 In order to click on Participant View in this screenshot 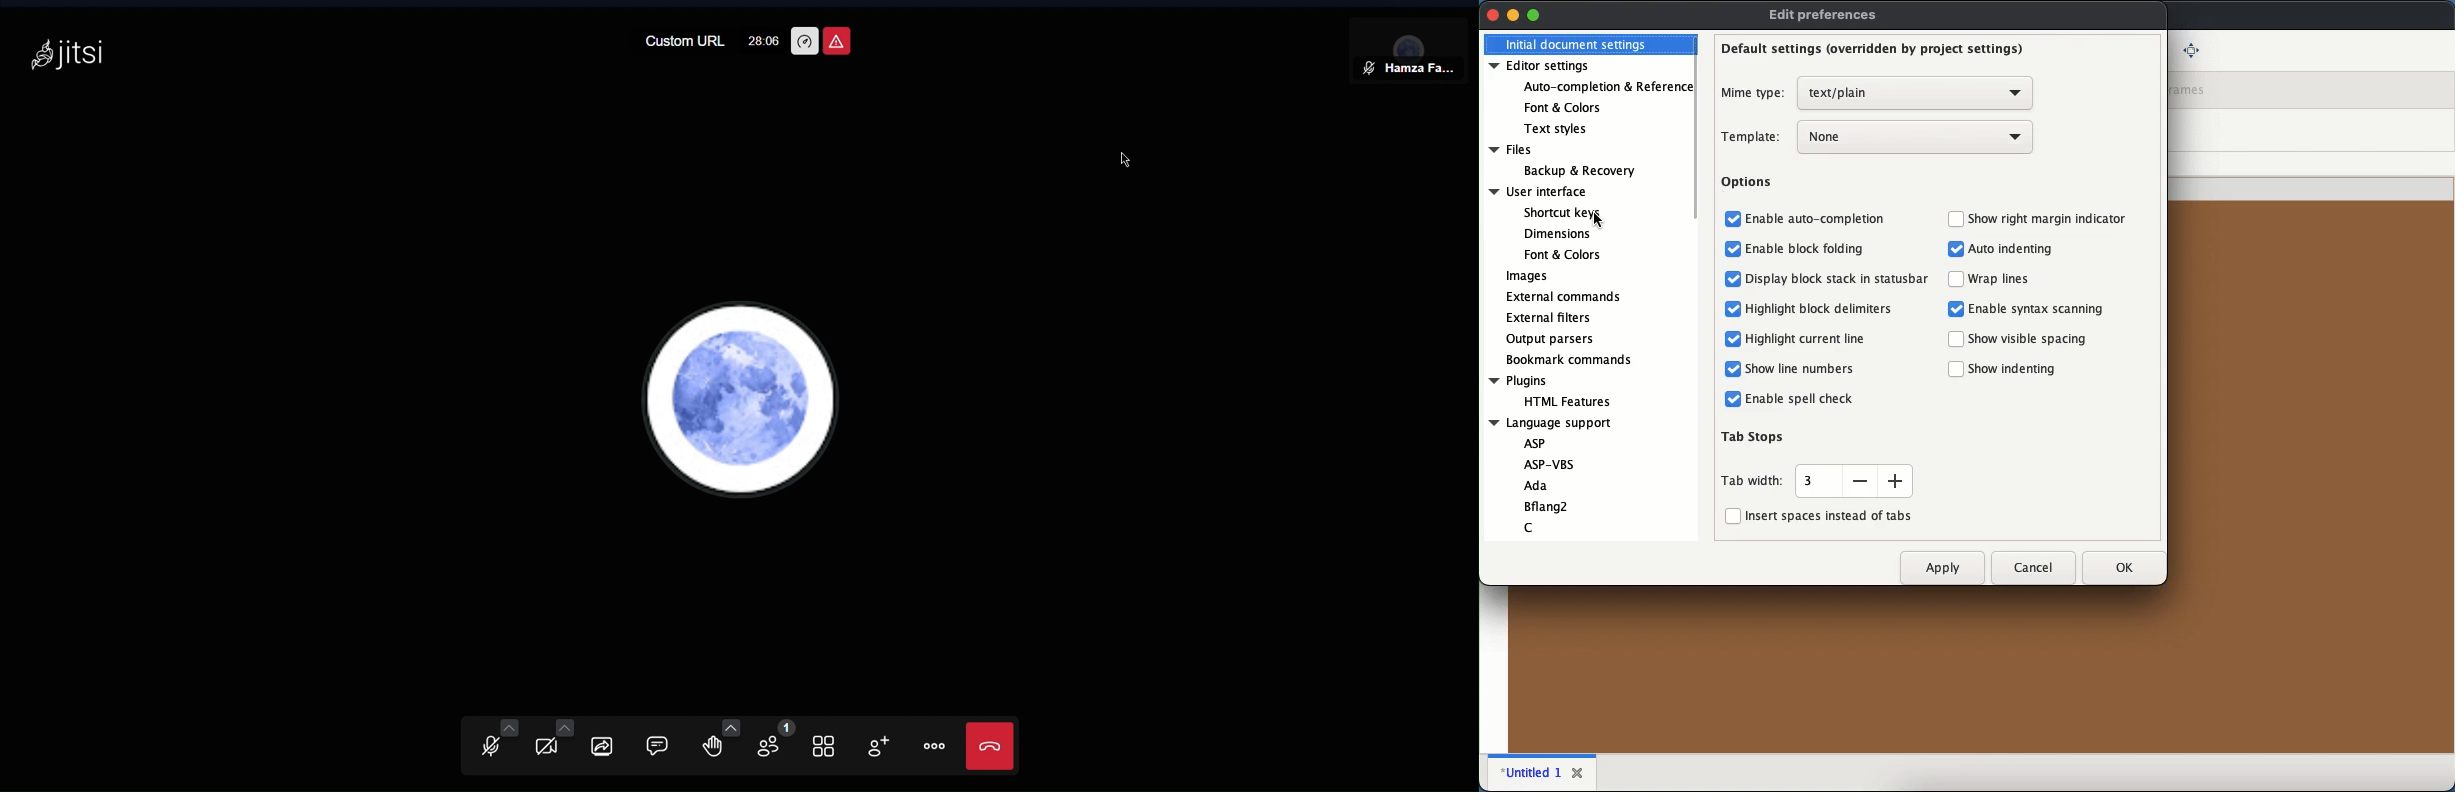, I will do `click(1413, 53)`.